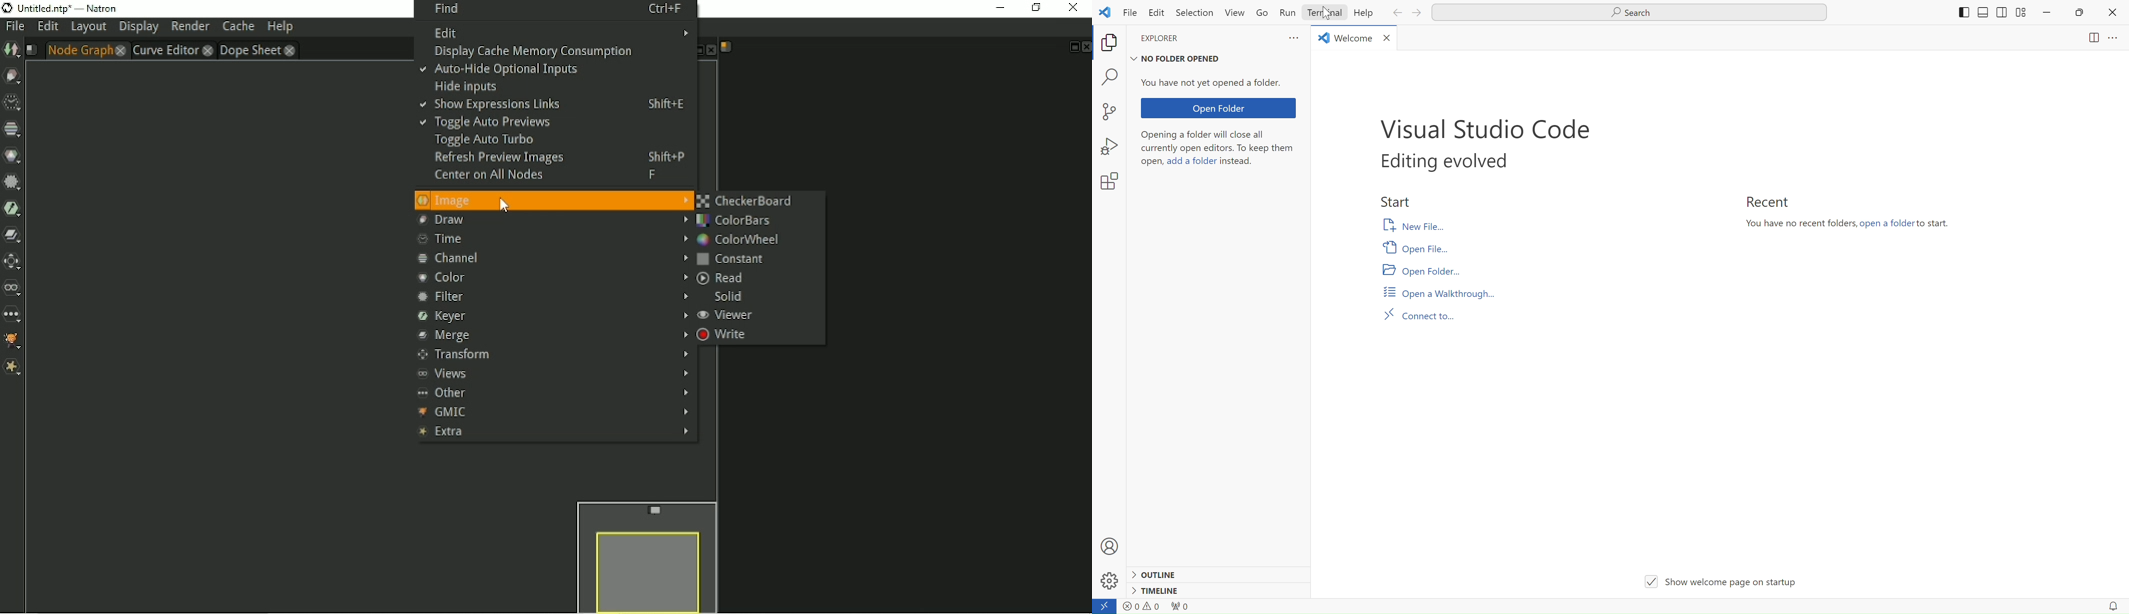 Image resolution: width=2156 pixels, height=616 pixels. I want to click on minimize, so click(2047, 13).